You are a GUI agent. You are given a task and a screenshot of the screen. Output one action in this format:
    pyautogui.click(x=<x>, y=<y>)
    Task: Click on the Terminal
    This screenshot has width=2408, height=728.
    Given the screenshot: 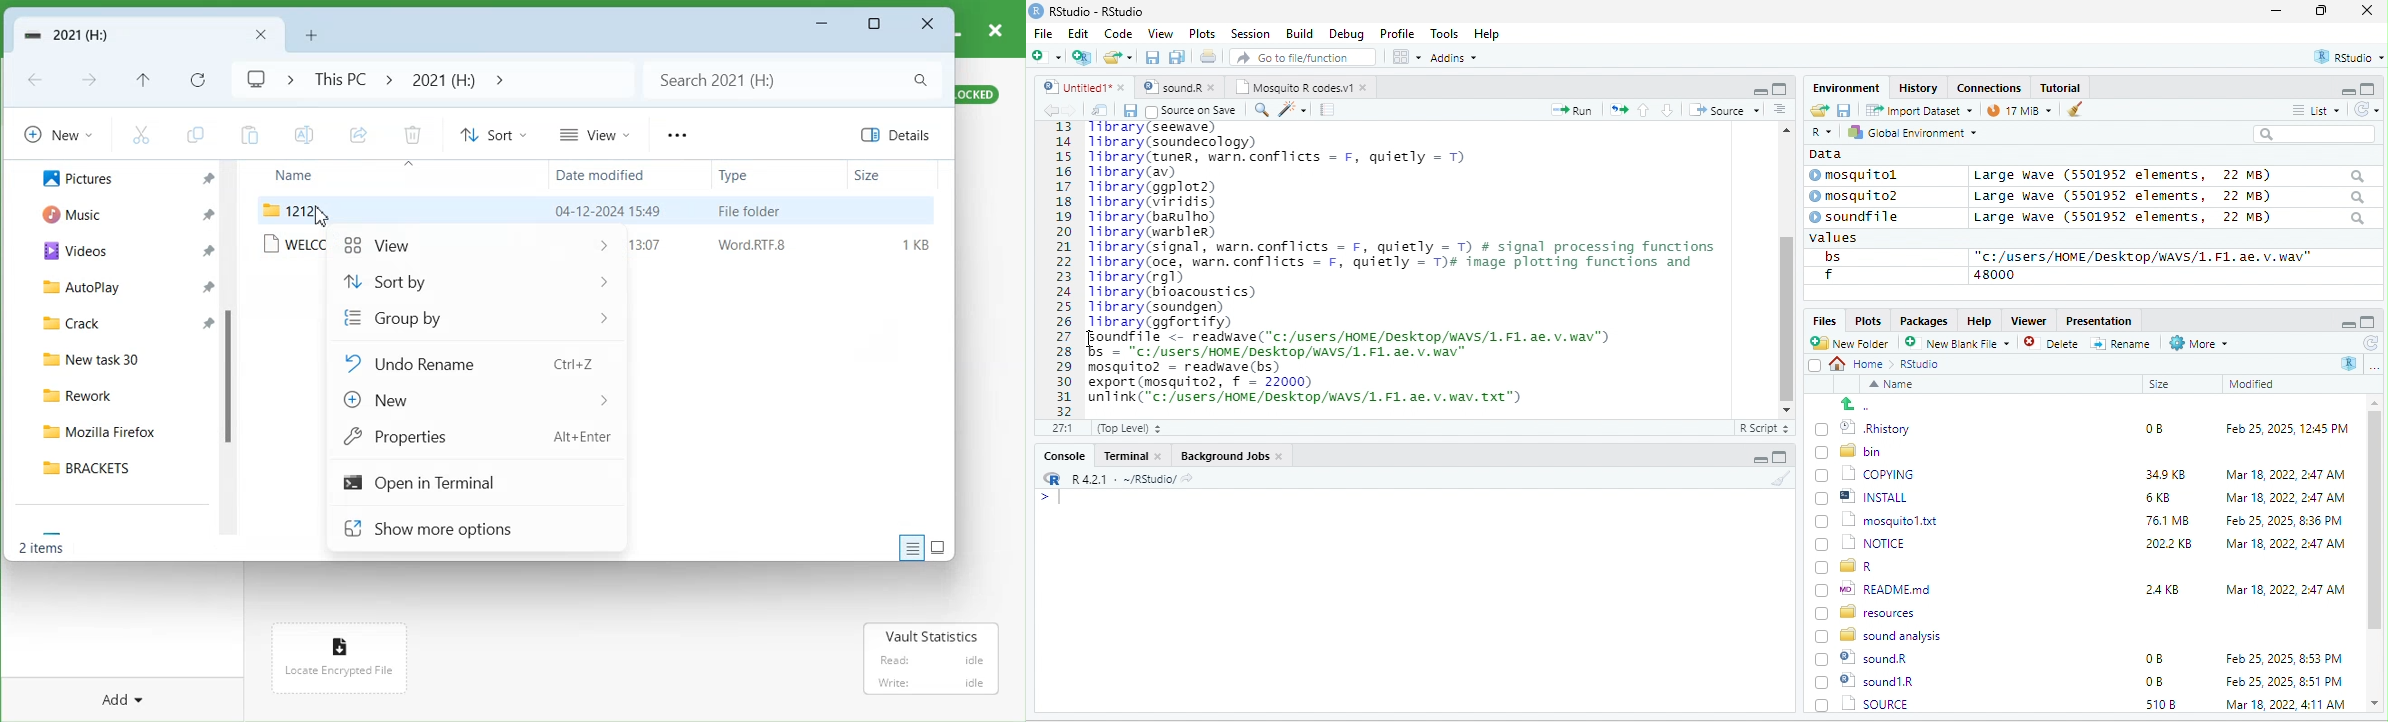 What is the action you would take?
    pyautogui.click(x=1133, y=455)
    